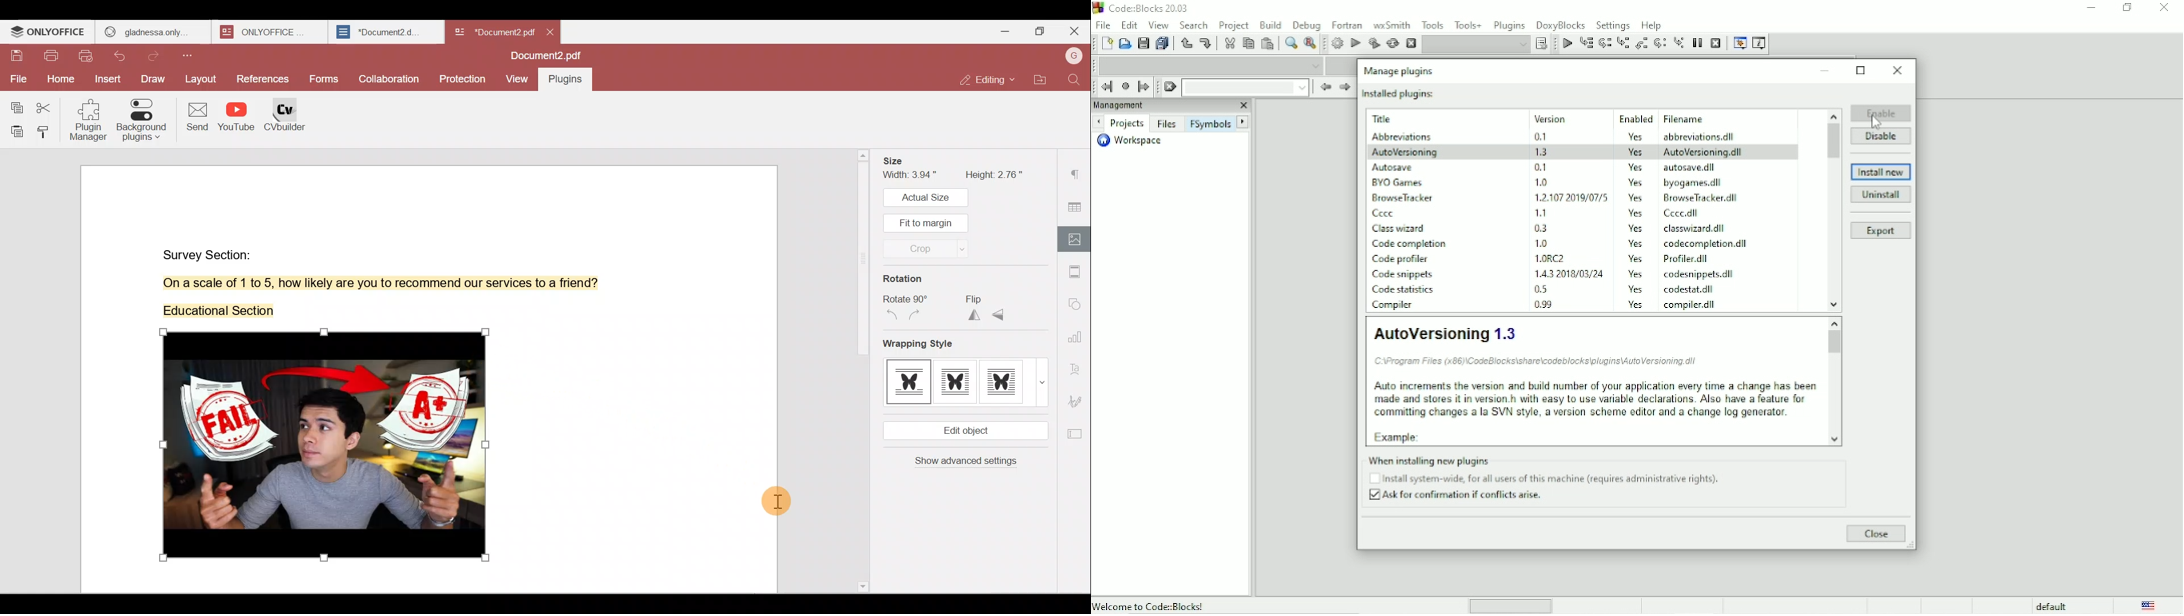 Image resolution: width=2184 pixels, height=616 pixels. Describe the element at coordinates (1476, 45) in the screenshot. I see `Drop down` at that location.